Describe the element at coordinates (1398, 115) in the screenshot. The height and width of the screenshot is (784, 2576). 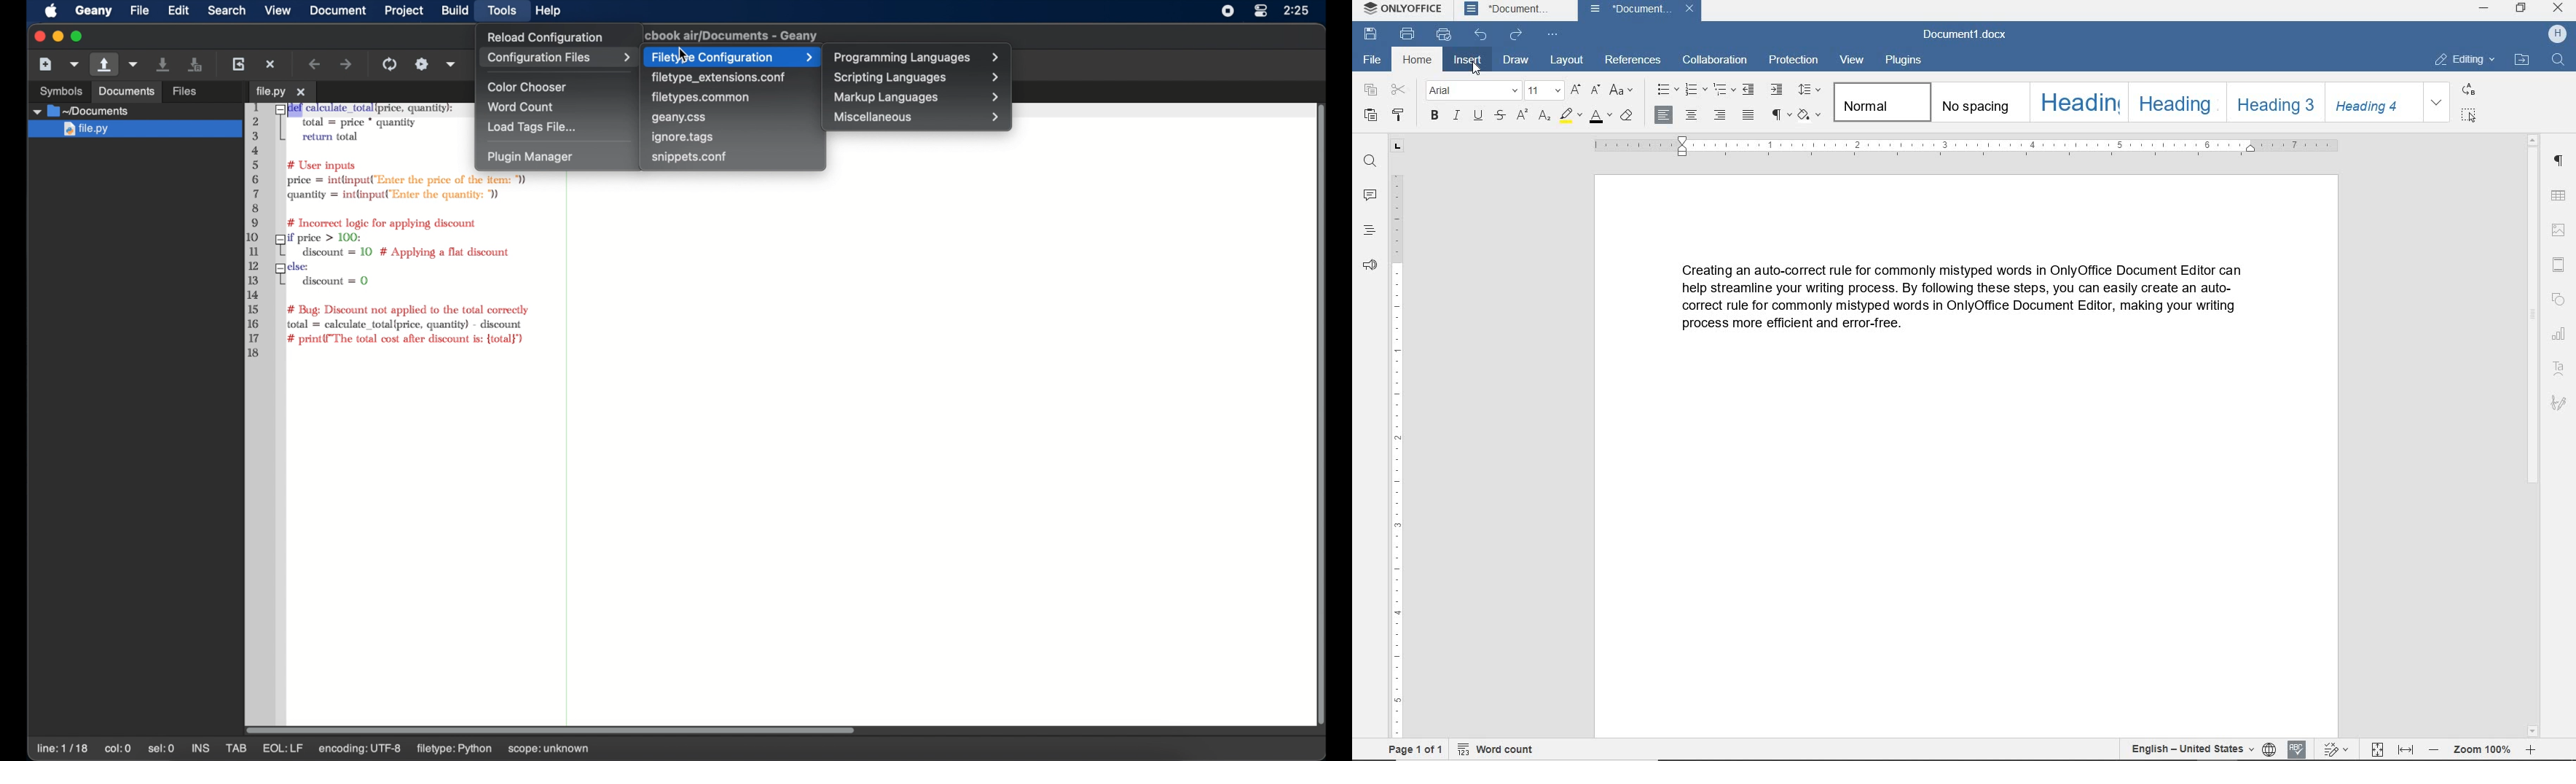
I see `copy style` at that location.